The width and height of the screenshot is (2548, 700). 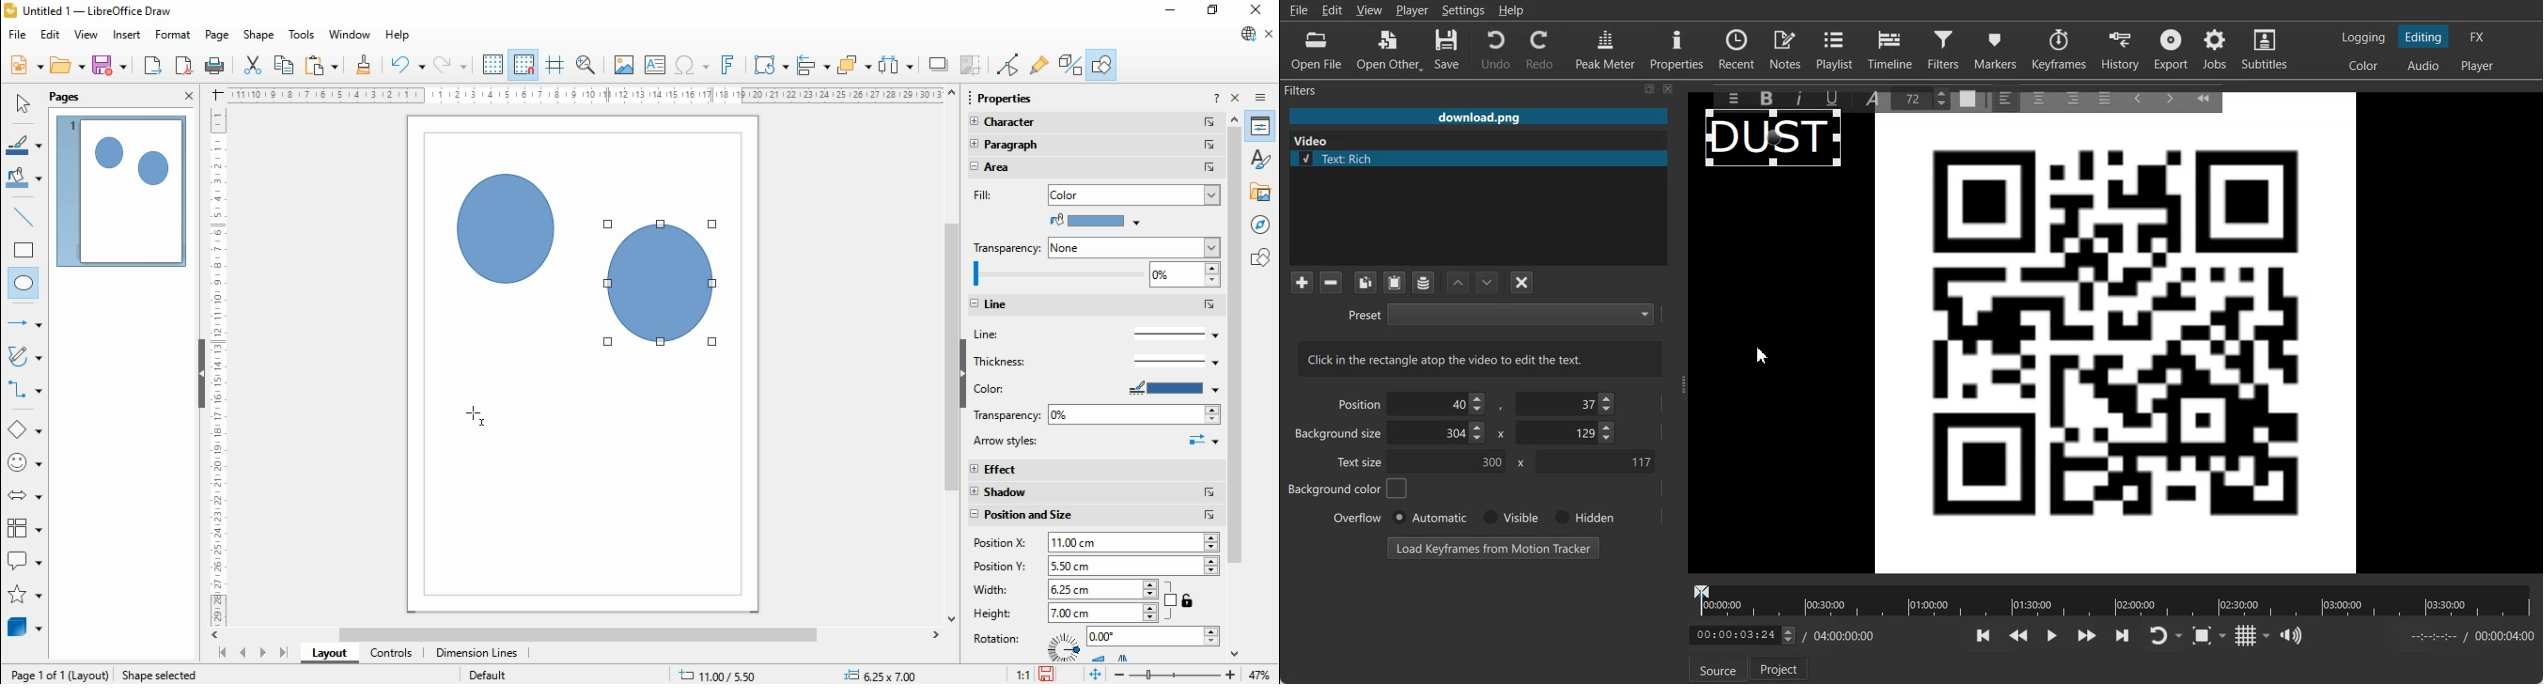 I want to click on insert image, so click(x=623, y=64).